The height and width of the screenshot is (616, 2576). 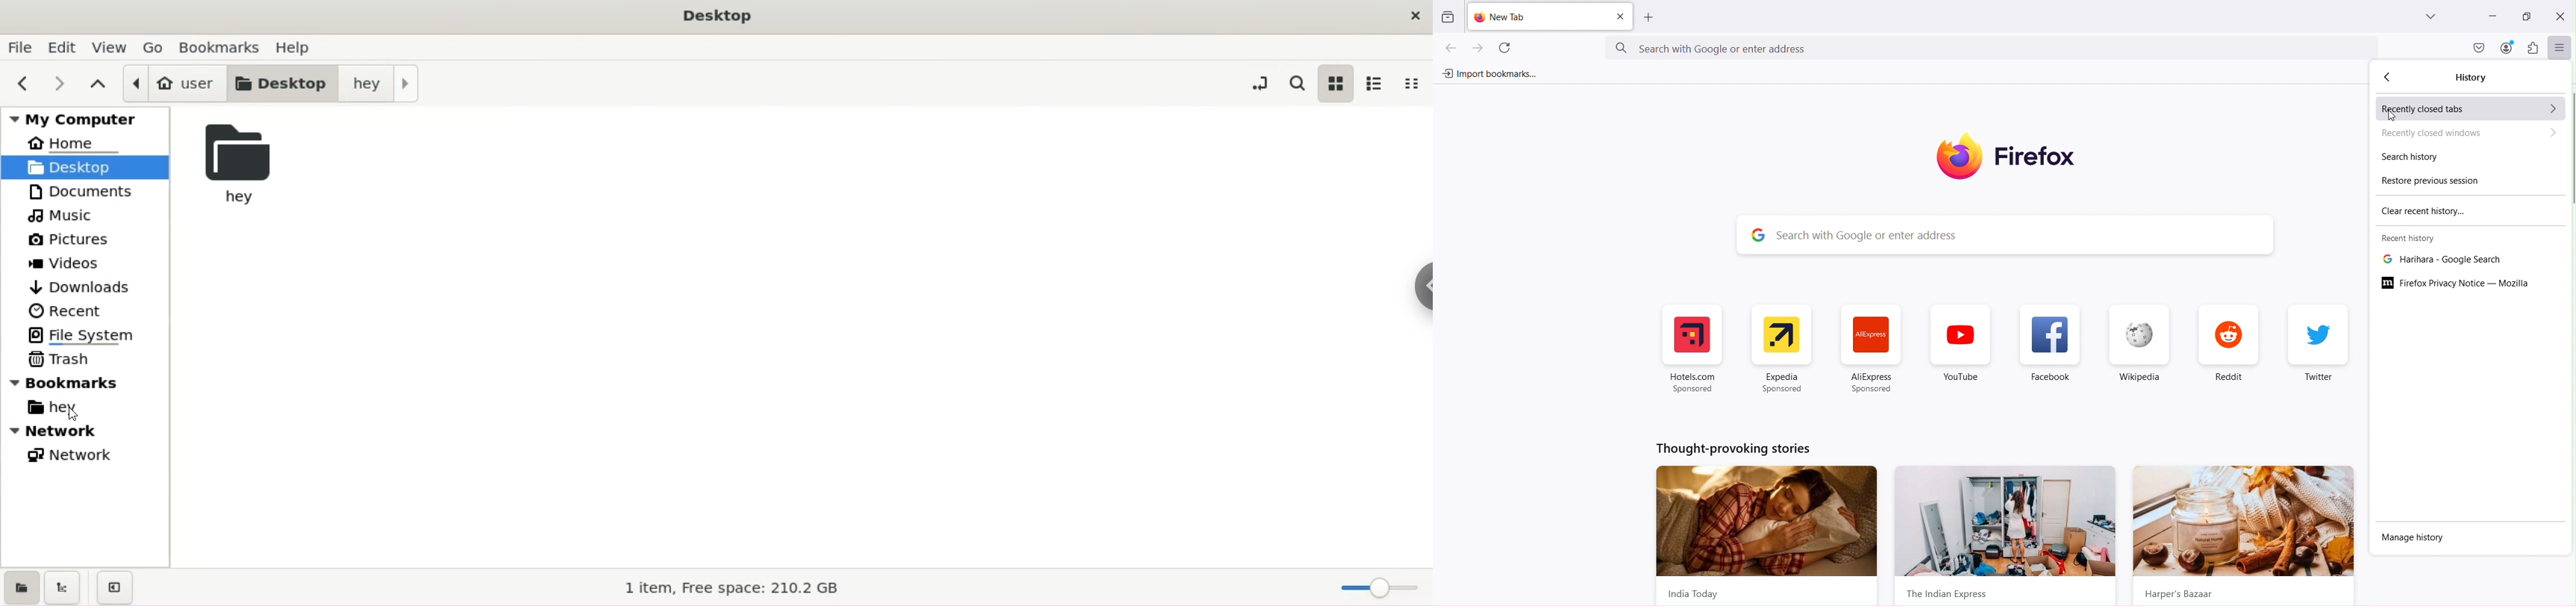 What do you see at coordinates (2139, 350) in the screenshot?
I see `Wikipedia Shortcut` at bounding box center [2139, 350].